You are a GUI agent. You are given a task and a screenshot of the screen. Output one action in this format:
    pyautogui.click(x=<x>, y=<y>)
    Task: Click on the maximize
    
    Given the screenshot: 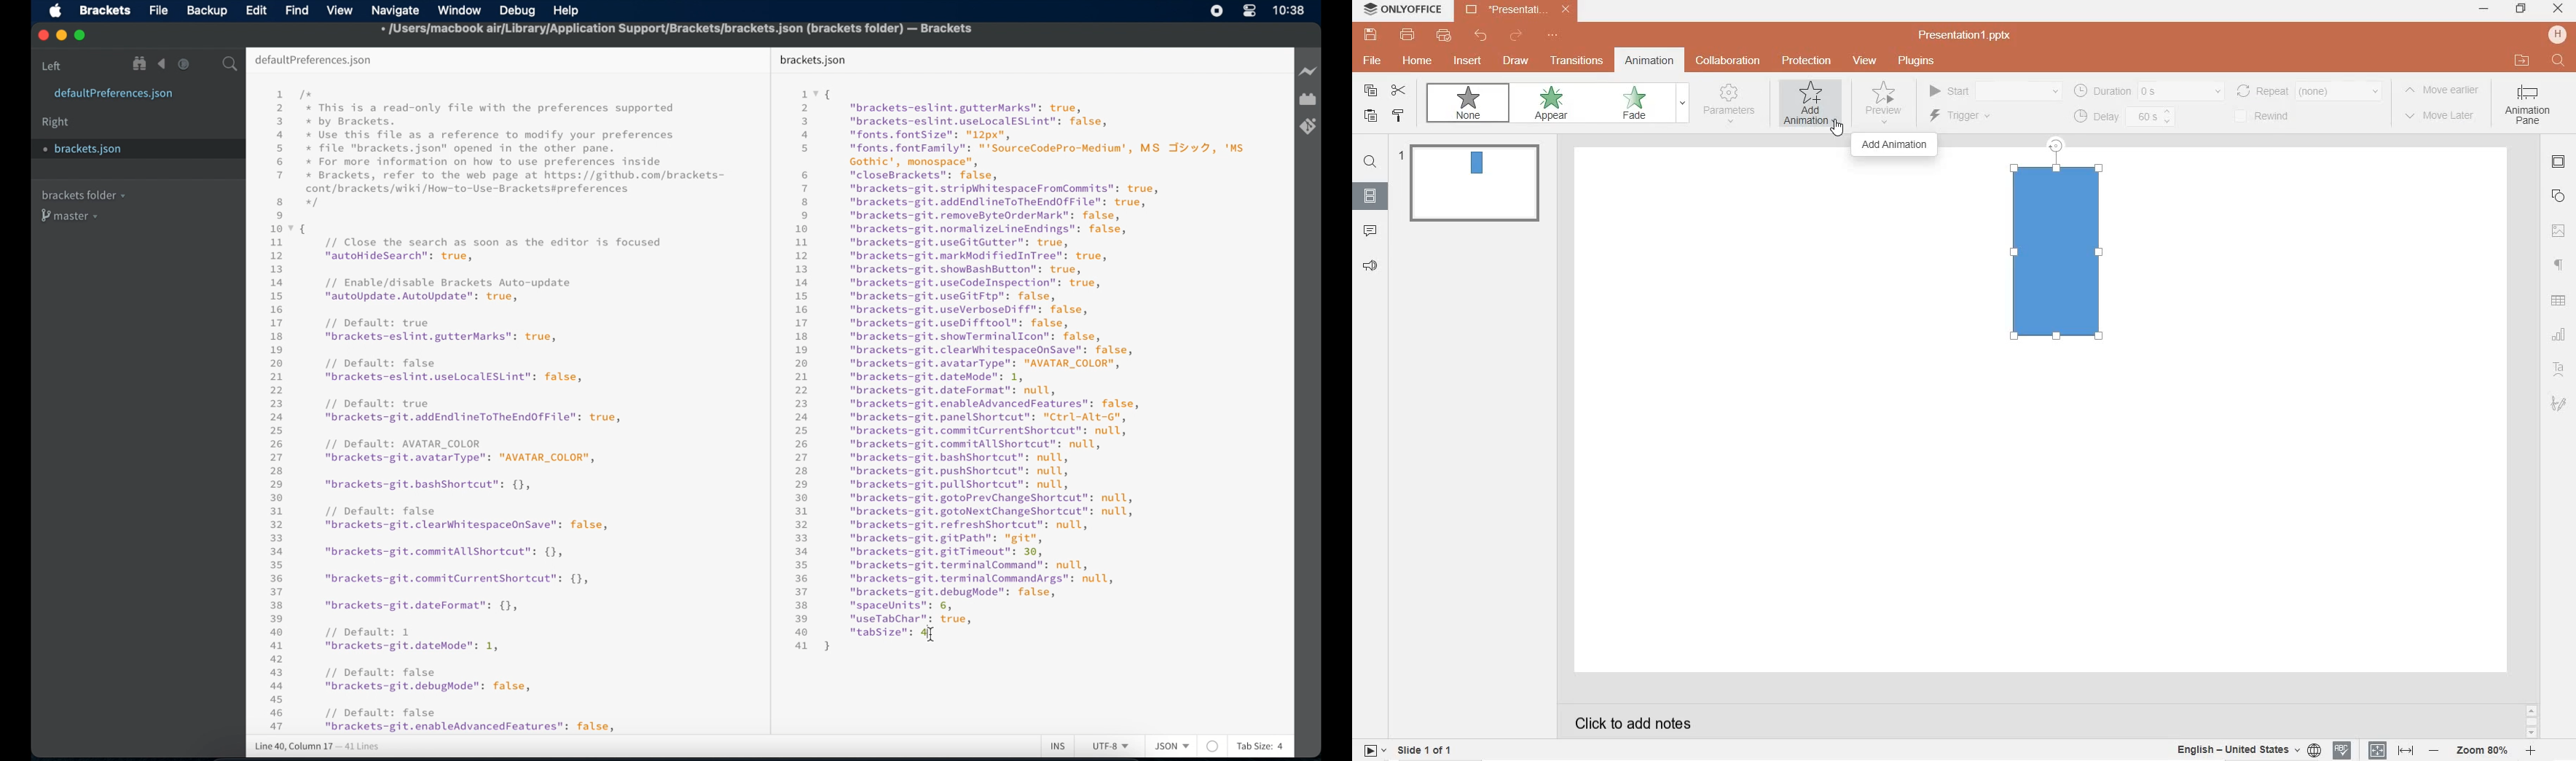 What is the action you would take?
    pyautogui.click(x=81, y=36)
    